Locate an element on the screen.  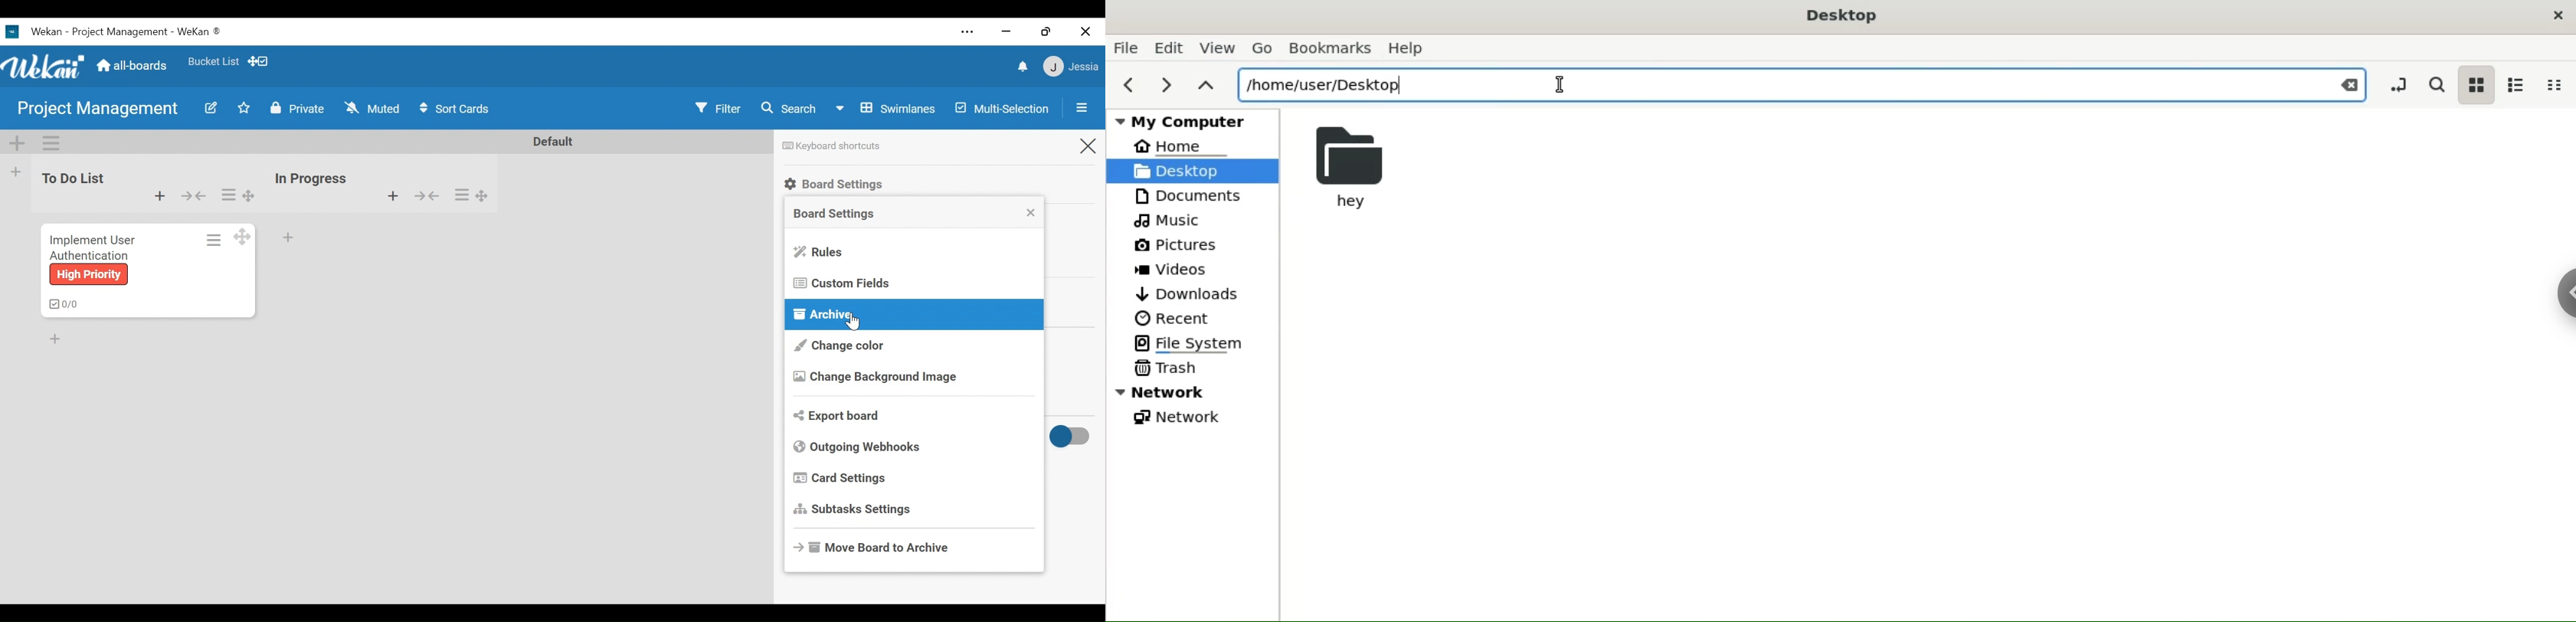
Change Watch is located at coordinates (373, 107).